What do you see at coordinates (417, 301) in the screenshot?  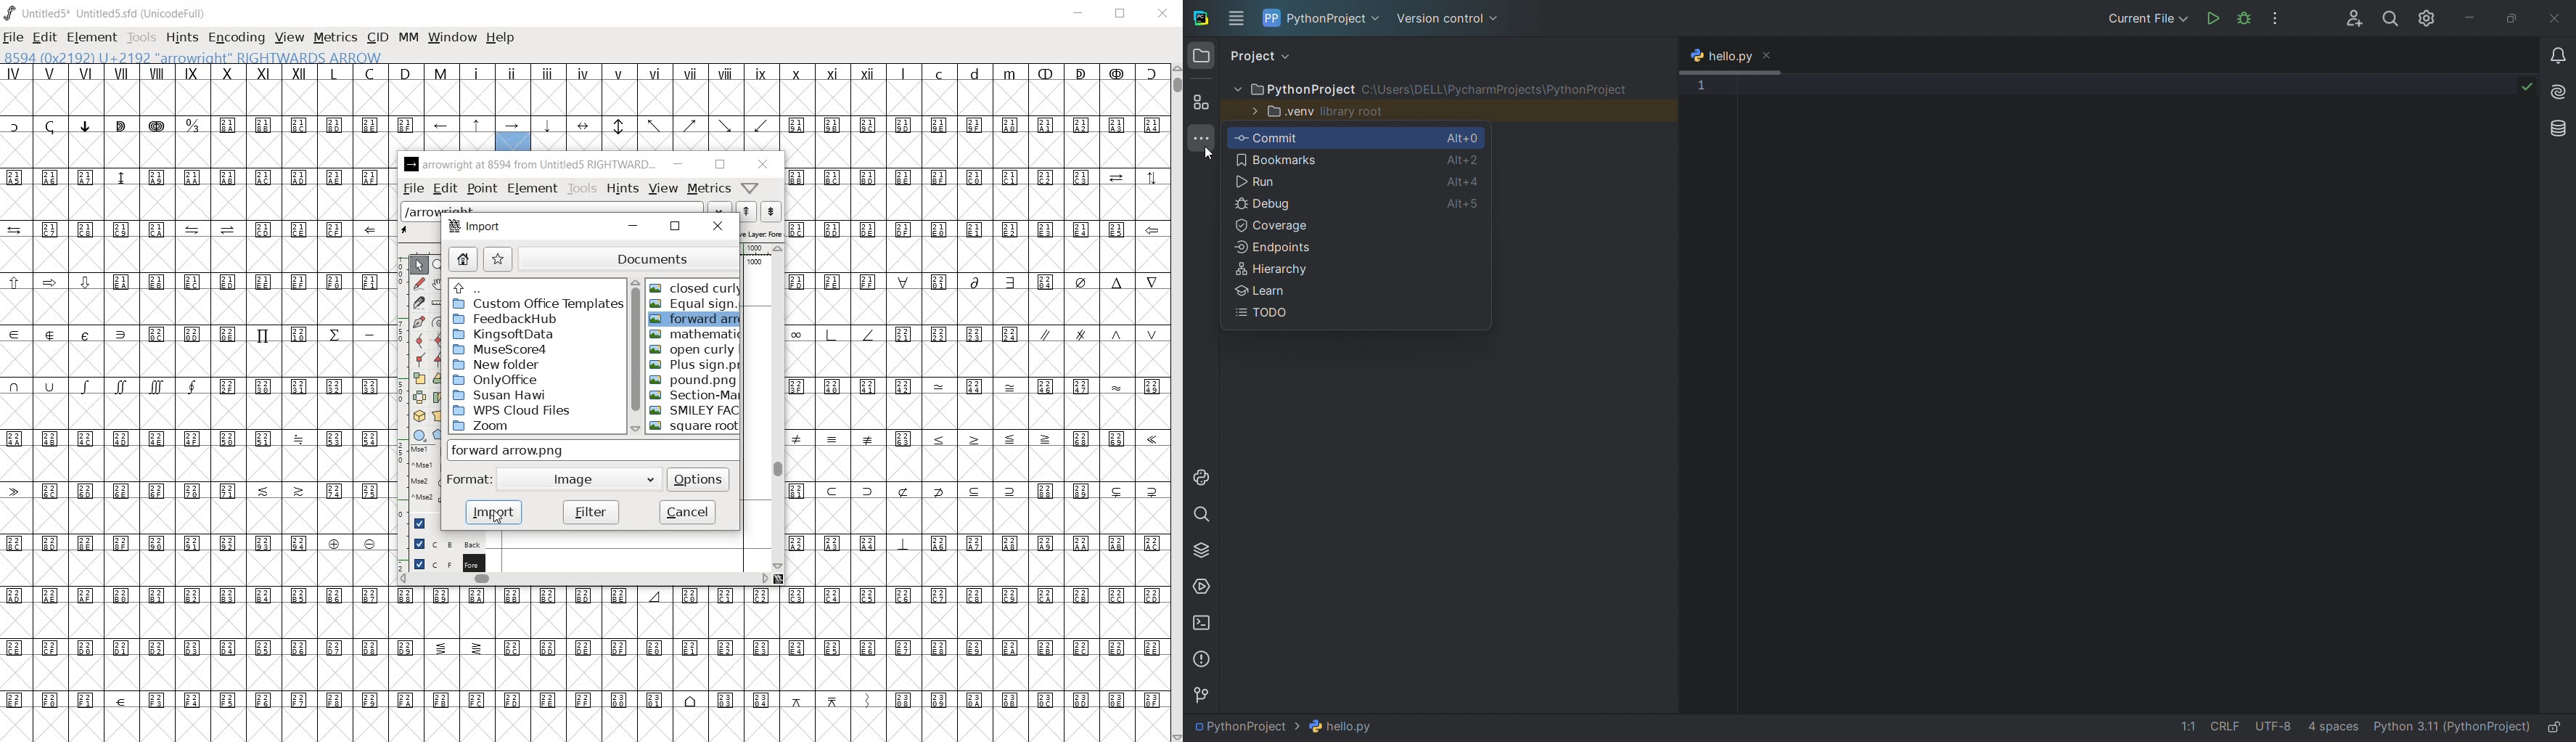 I see `cut splines in two` at bounding box center [417, 301].